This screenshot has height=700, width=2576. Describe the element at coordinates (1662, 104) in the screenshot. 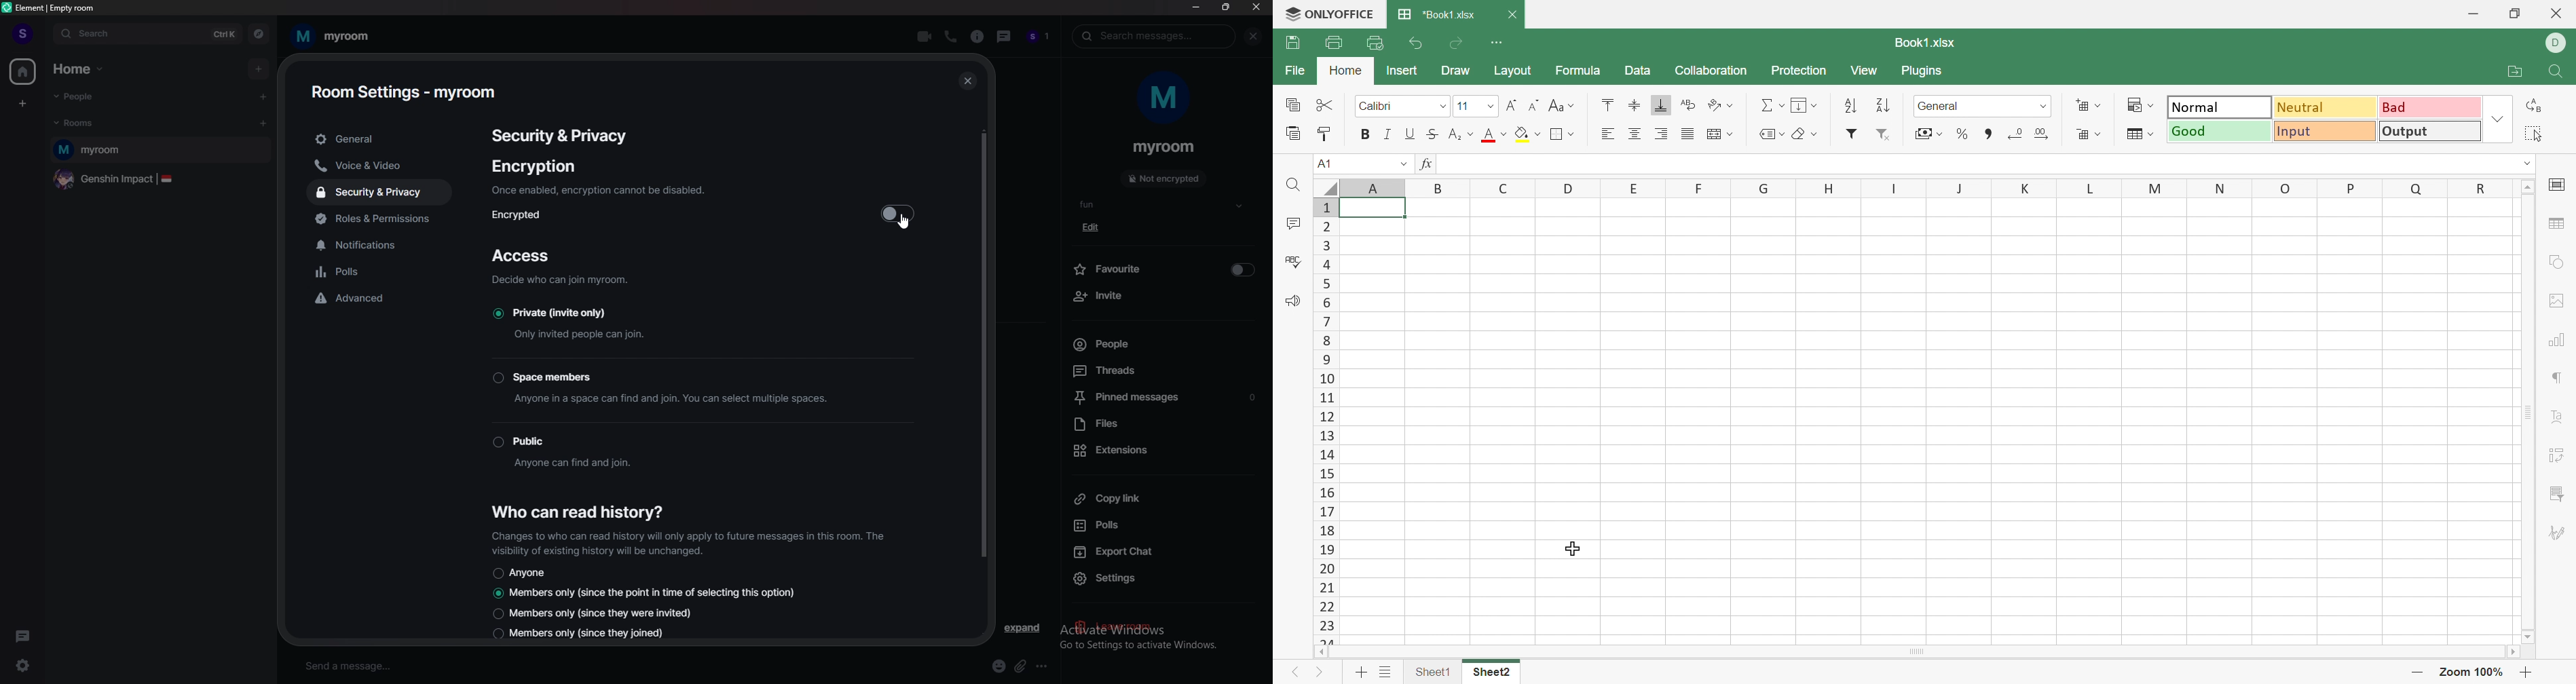

I see `Align Bottom` at that location.